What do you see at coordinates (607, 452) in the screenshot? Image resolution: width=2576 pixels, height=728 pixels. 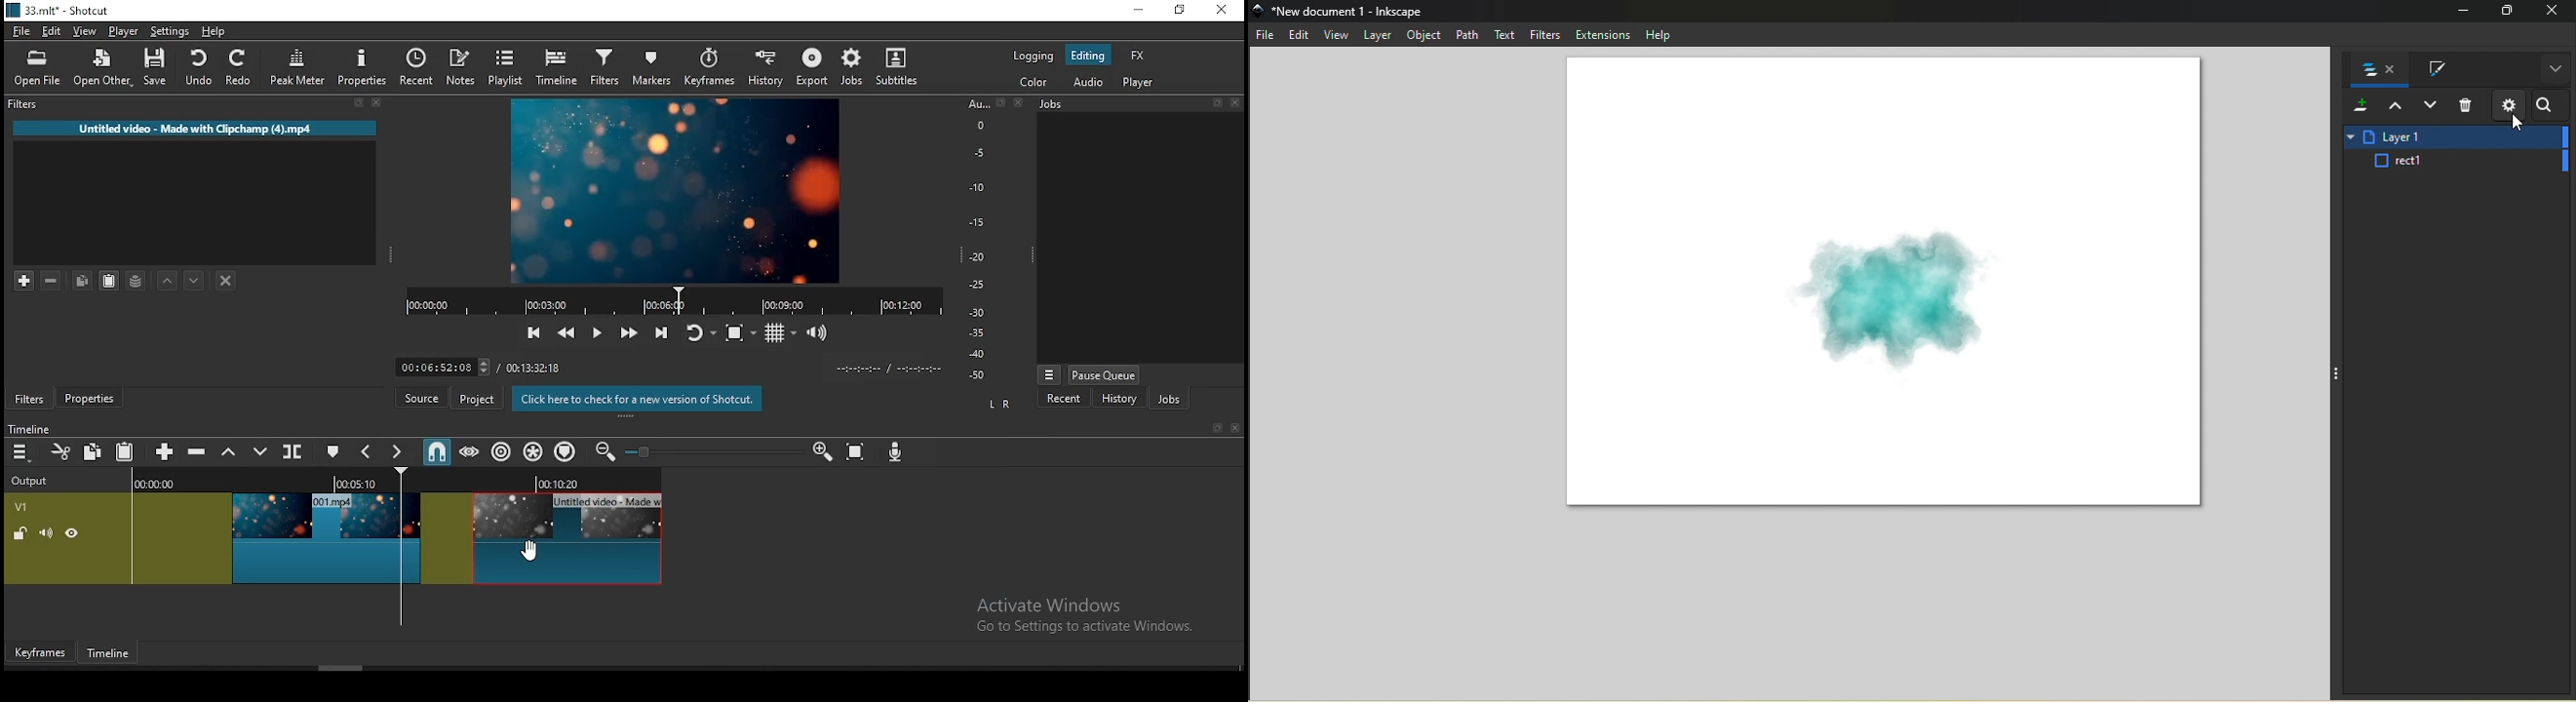 I see `zoom timeline out` at bounding box center [607, 452].